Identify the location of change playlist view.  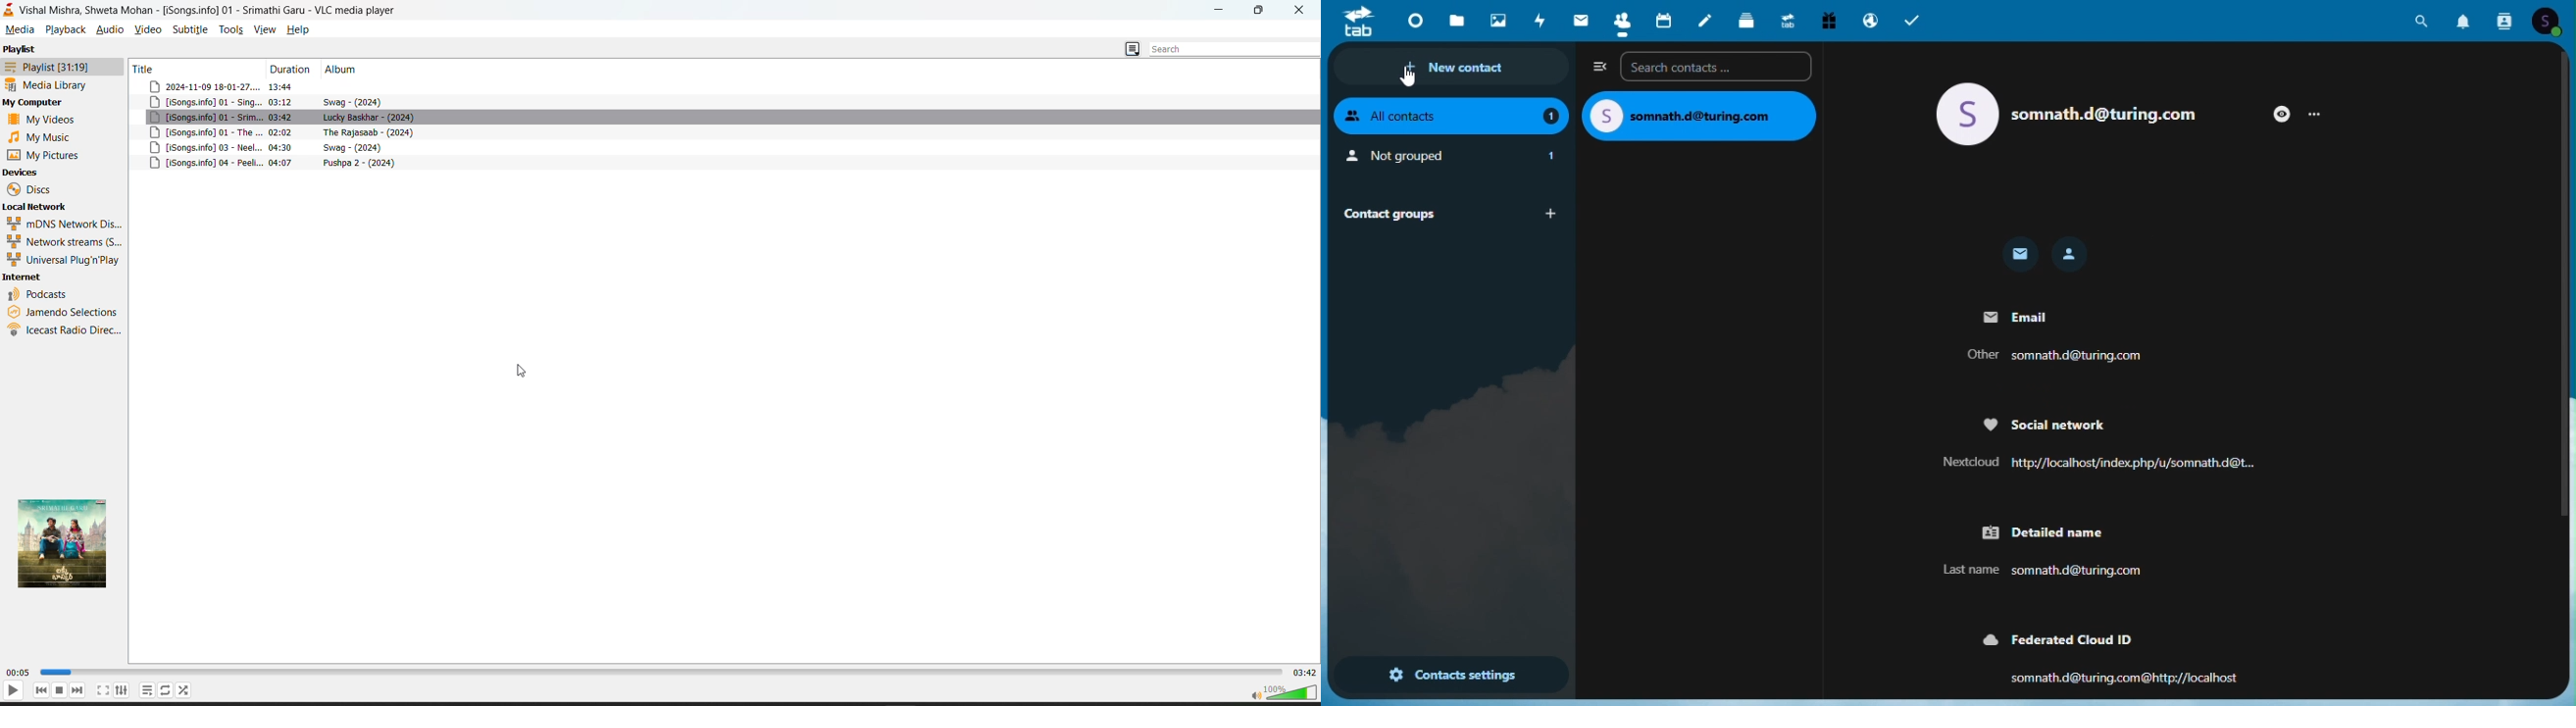
(1133, 49).